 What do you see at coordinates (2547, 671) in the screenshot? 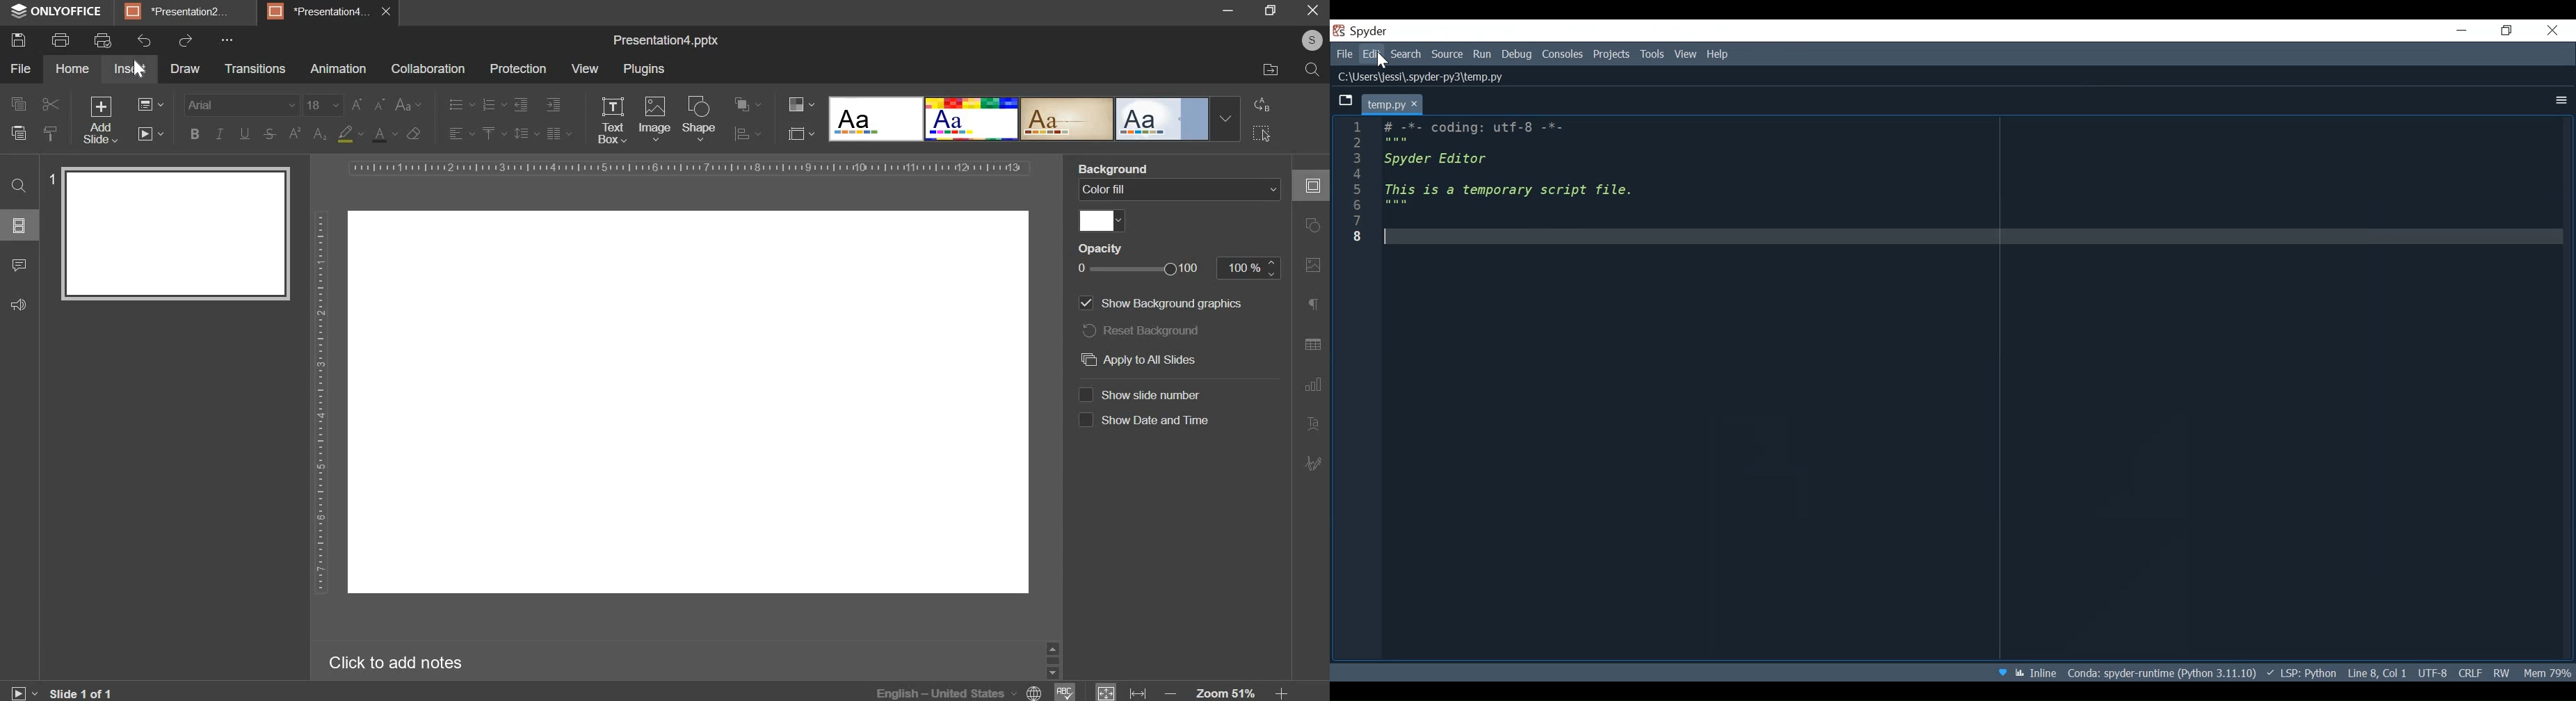
I see `Memory Usage` at bounding box center [2547, 671].